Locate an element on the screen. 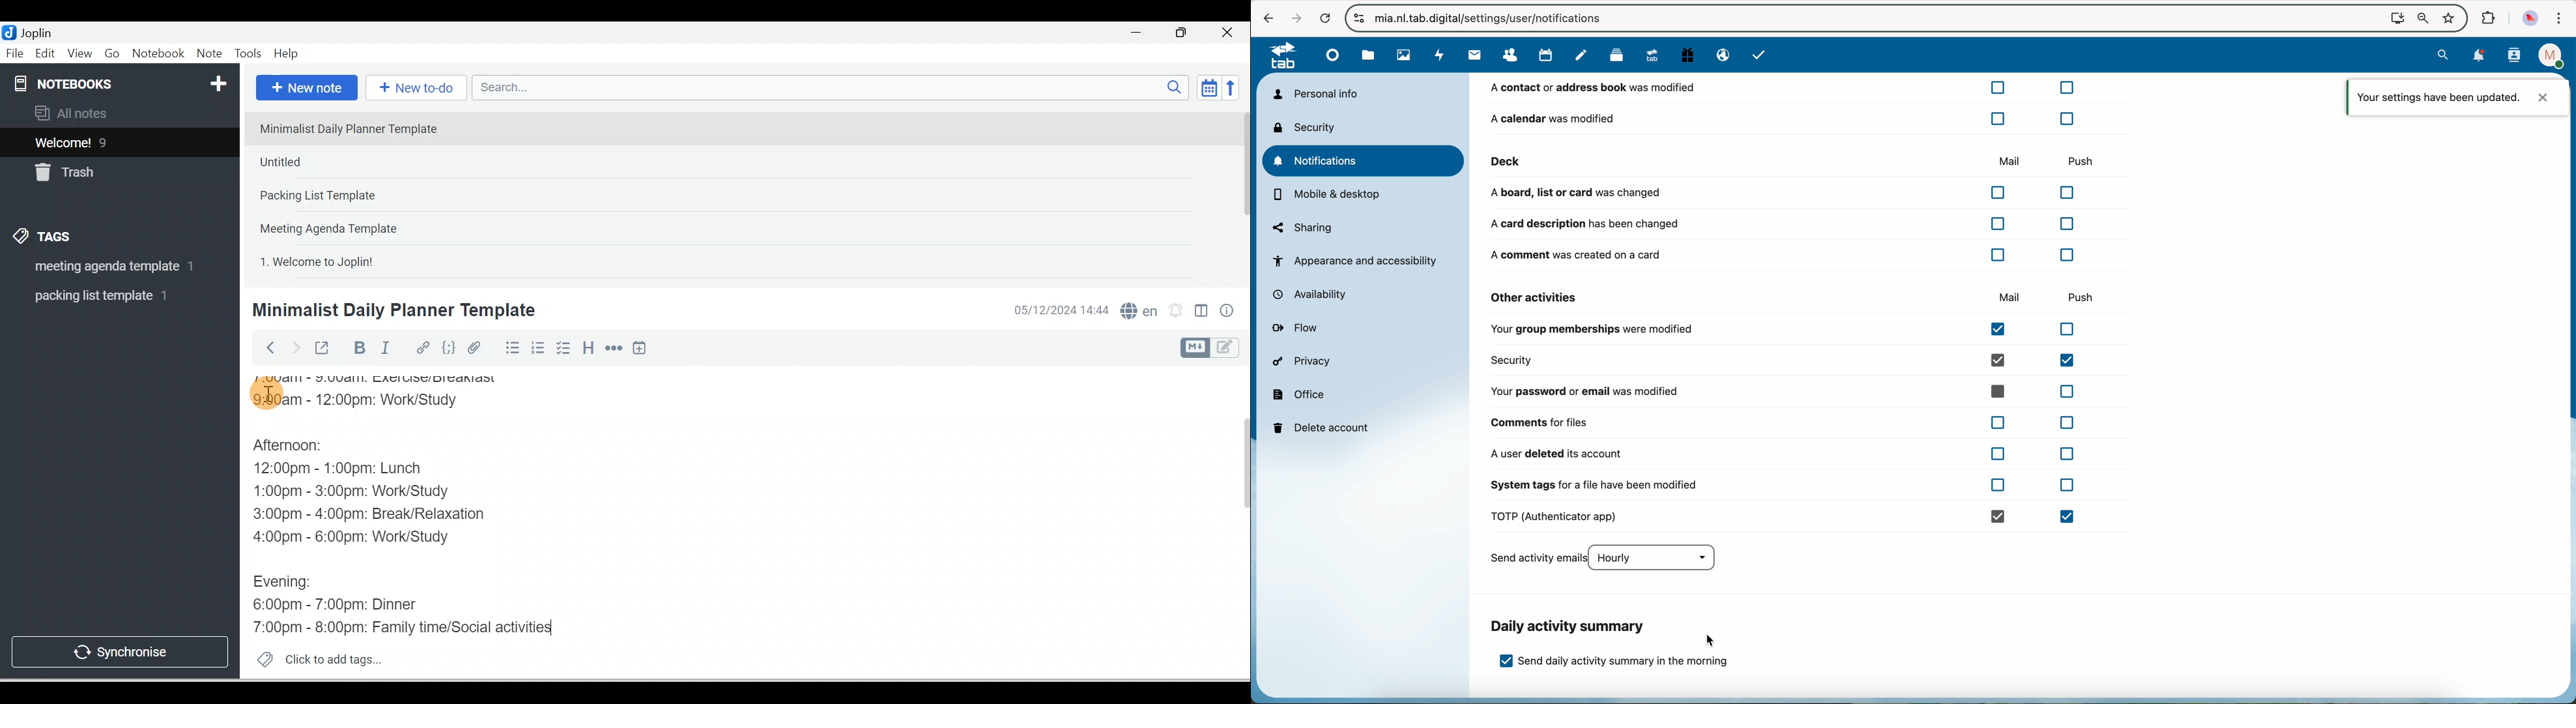 This screenshot has height=728, width=2576. Insert time is located at coordinates (639, 349).